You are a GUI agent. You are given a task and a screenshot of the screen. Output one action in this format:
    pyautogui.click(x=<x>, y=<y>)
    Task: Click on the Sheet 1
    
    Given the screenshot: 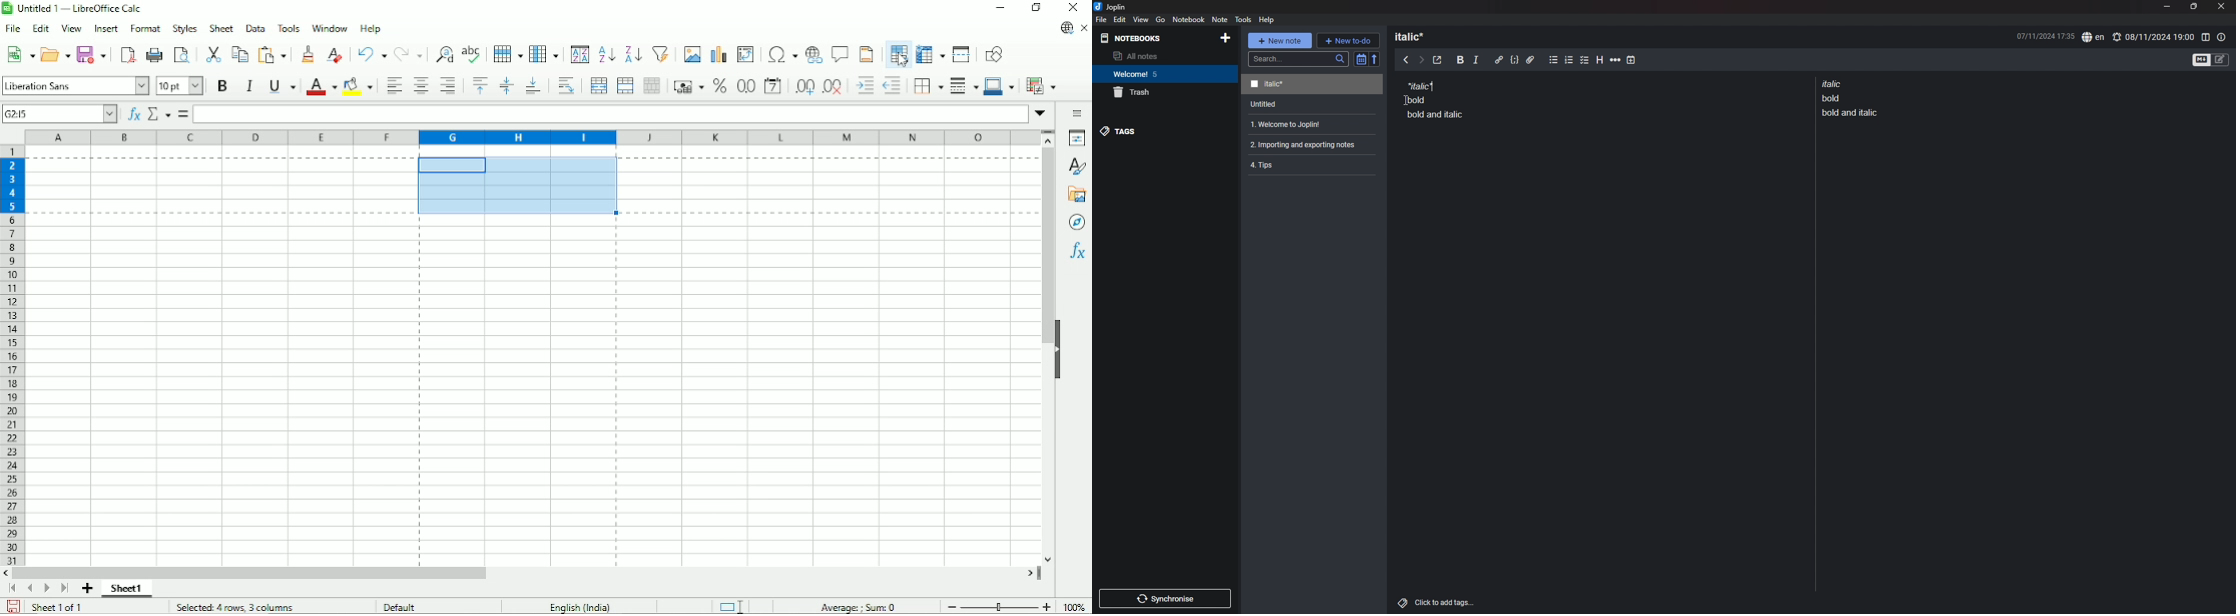 What is the action you would take?
    pyautogui.click(x=129, y=589)
    